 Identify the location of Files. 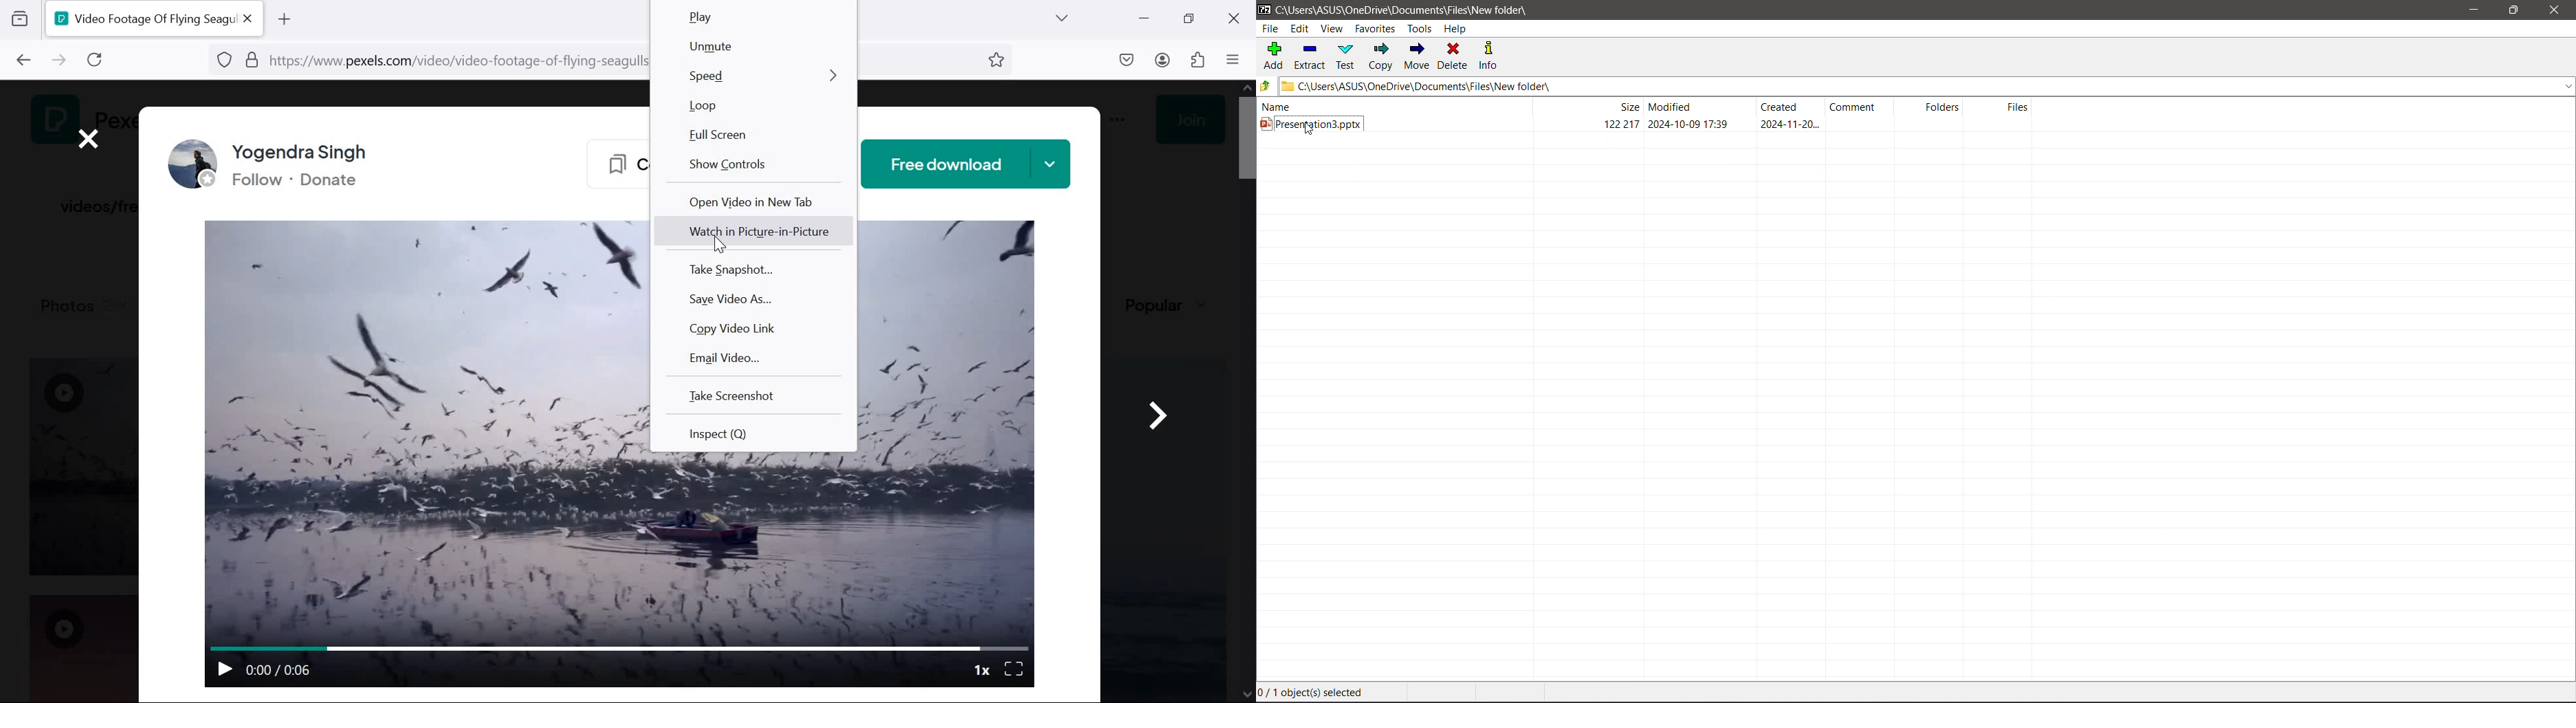
(2003, 107).